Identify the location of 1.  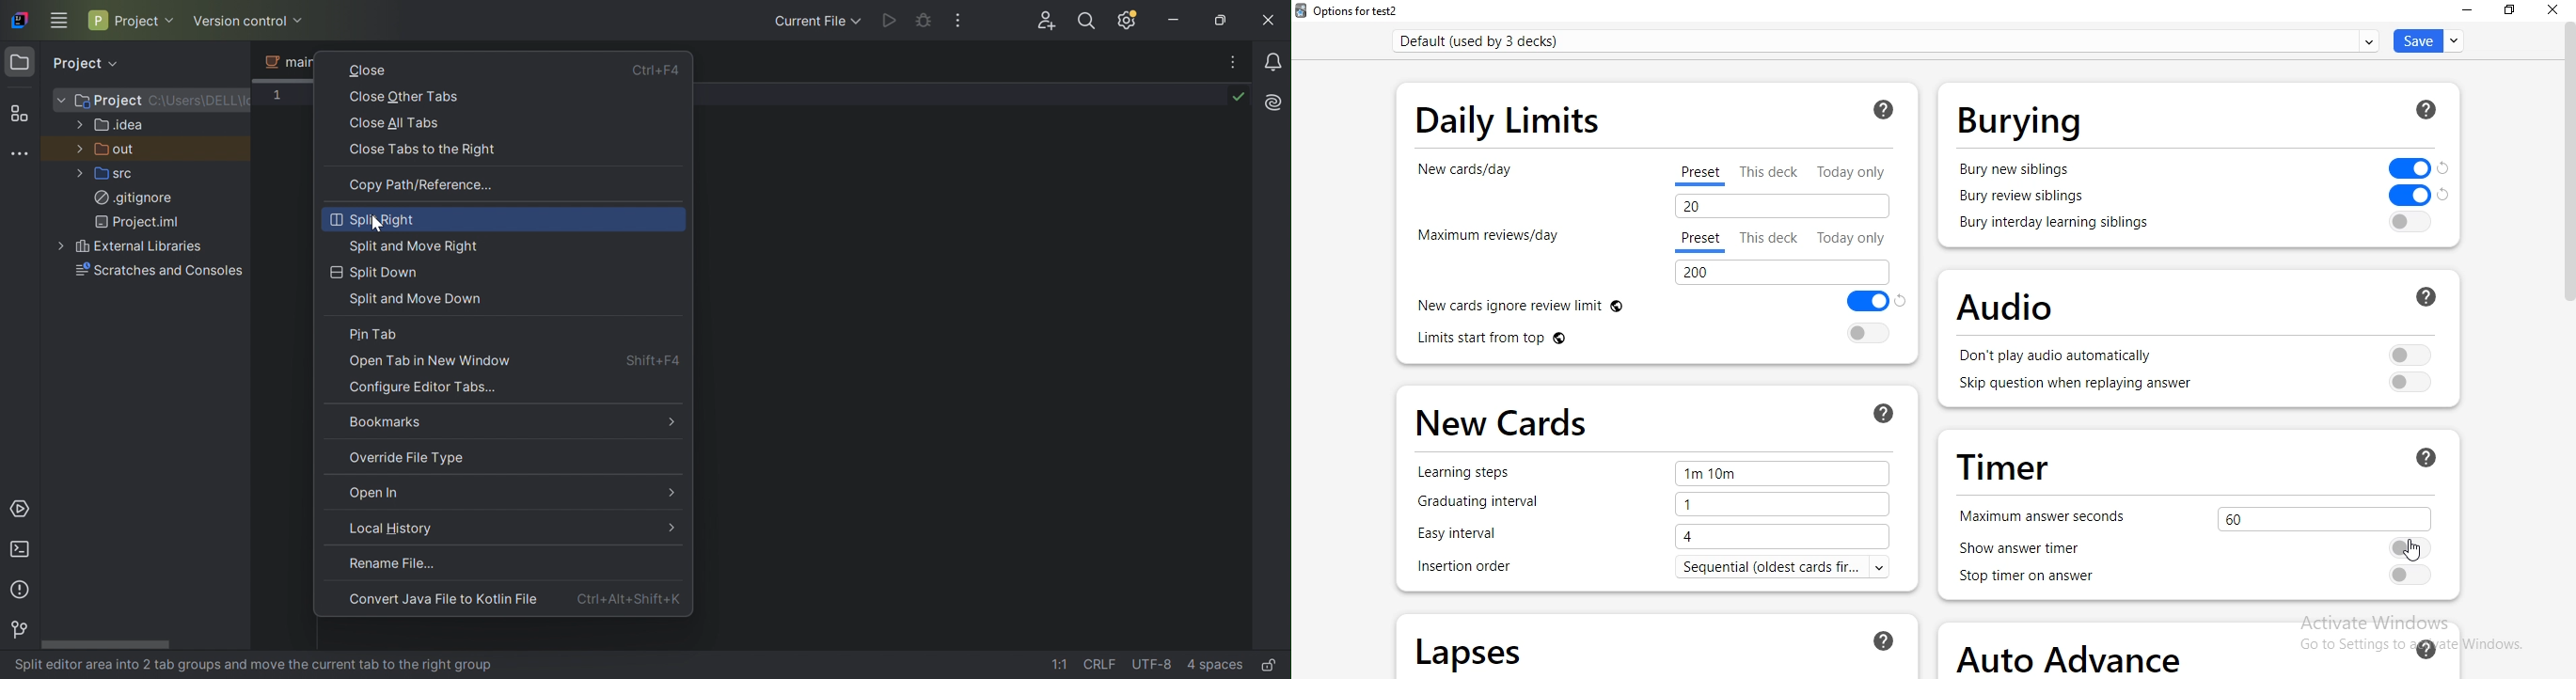
(1784, 504).